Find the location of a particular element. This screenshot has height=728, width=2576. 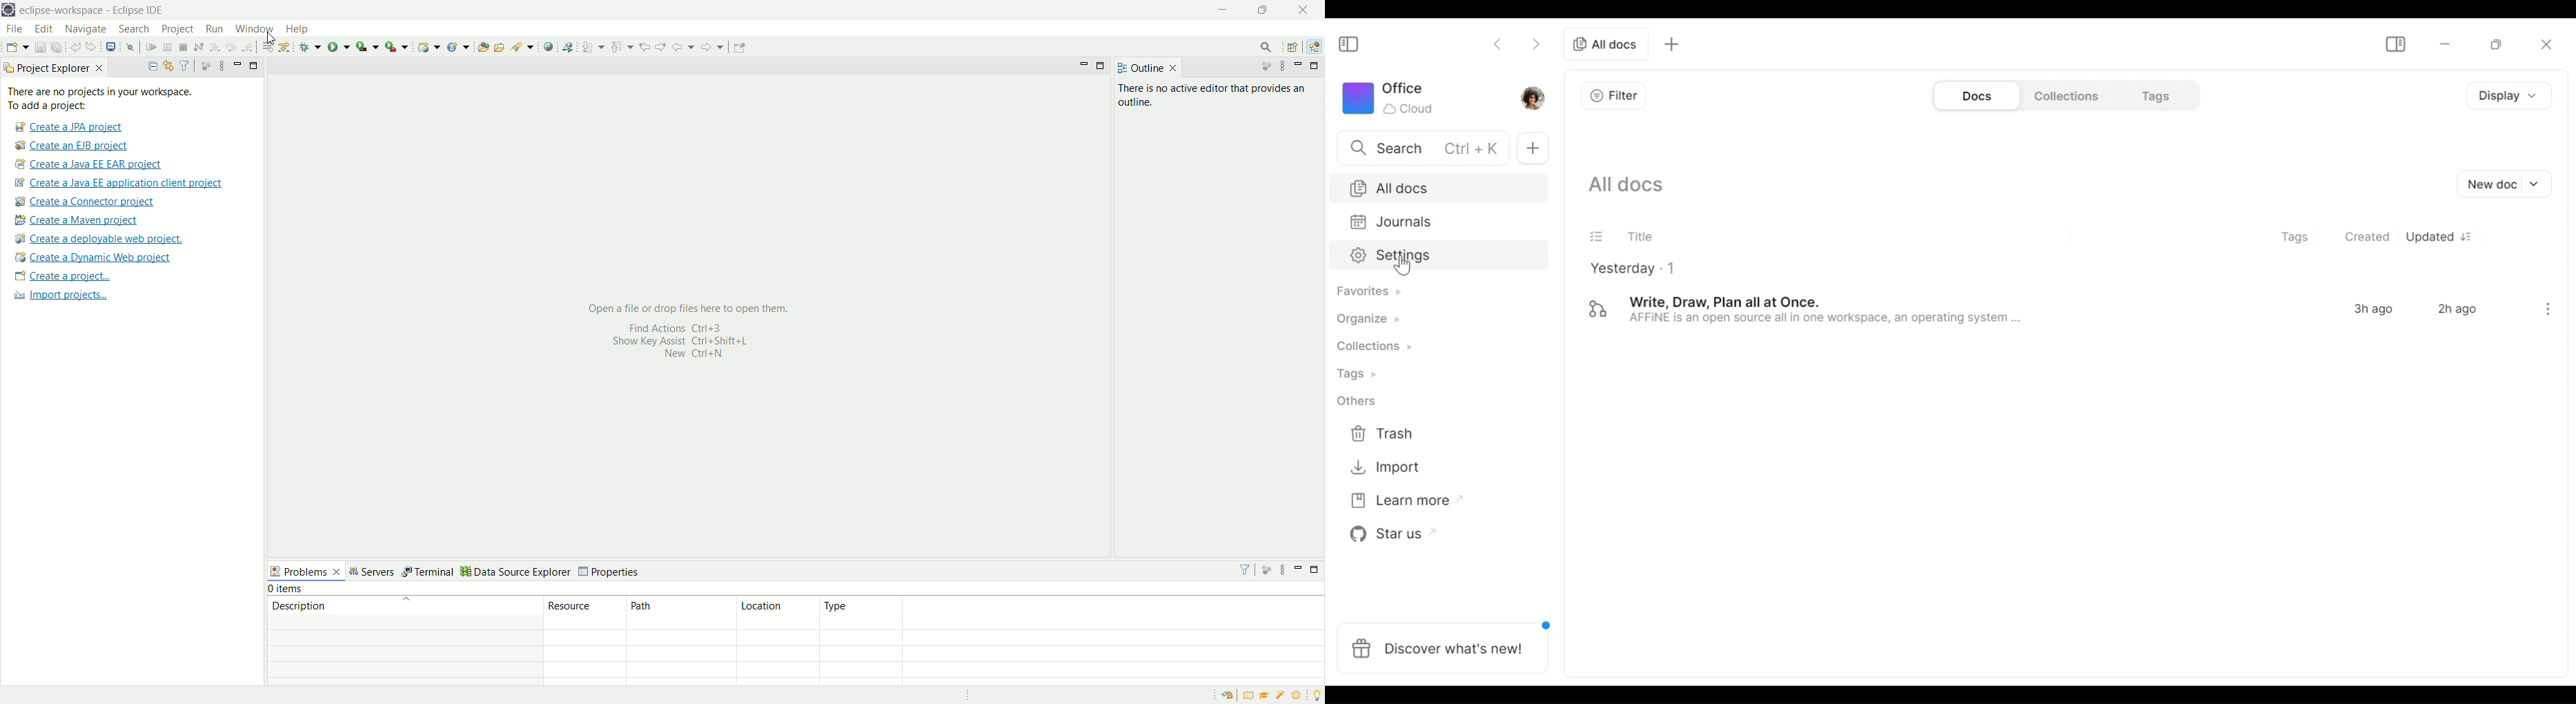

maximize is located at coordinates (254, 64).